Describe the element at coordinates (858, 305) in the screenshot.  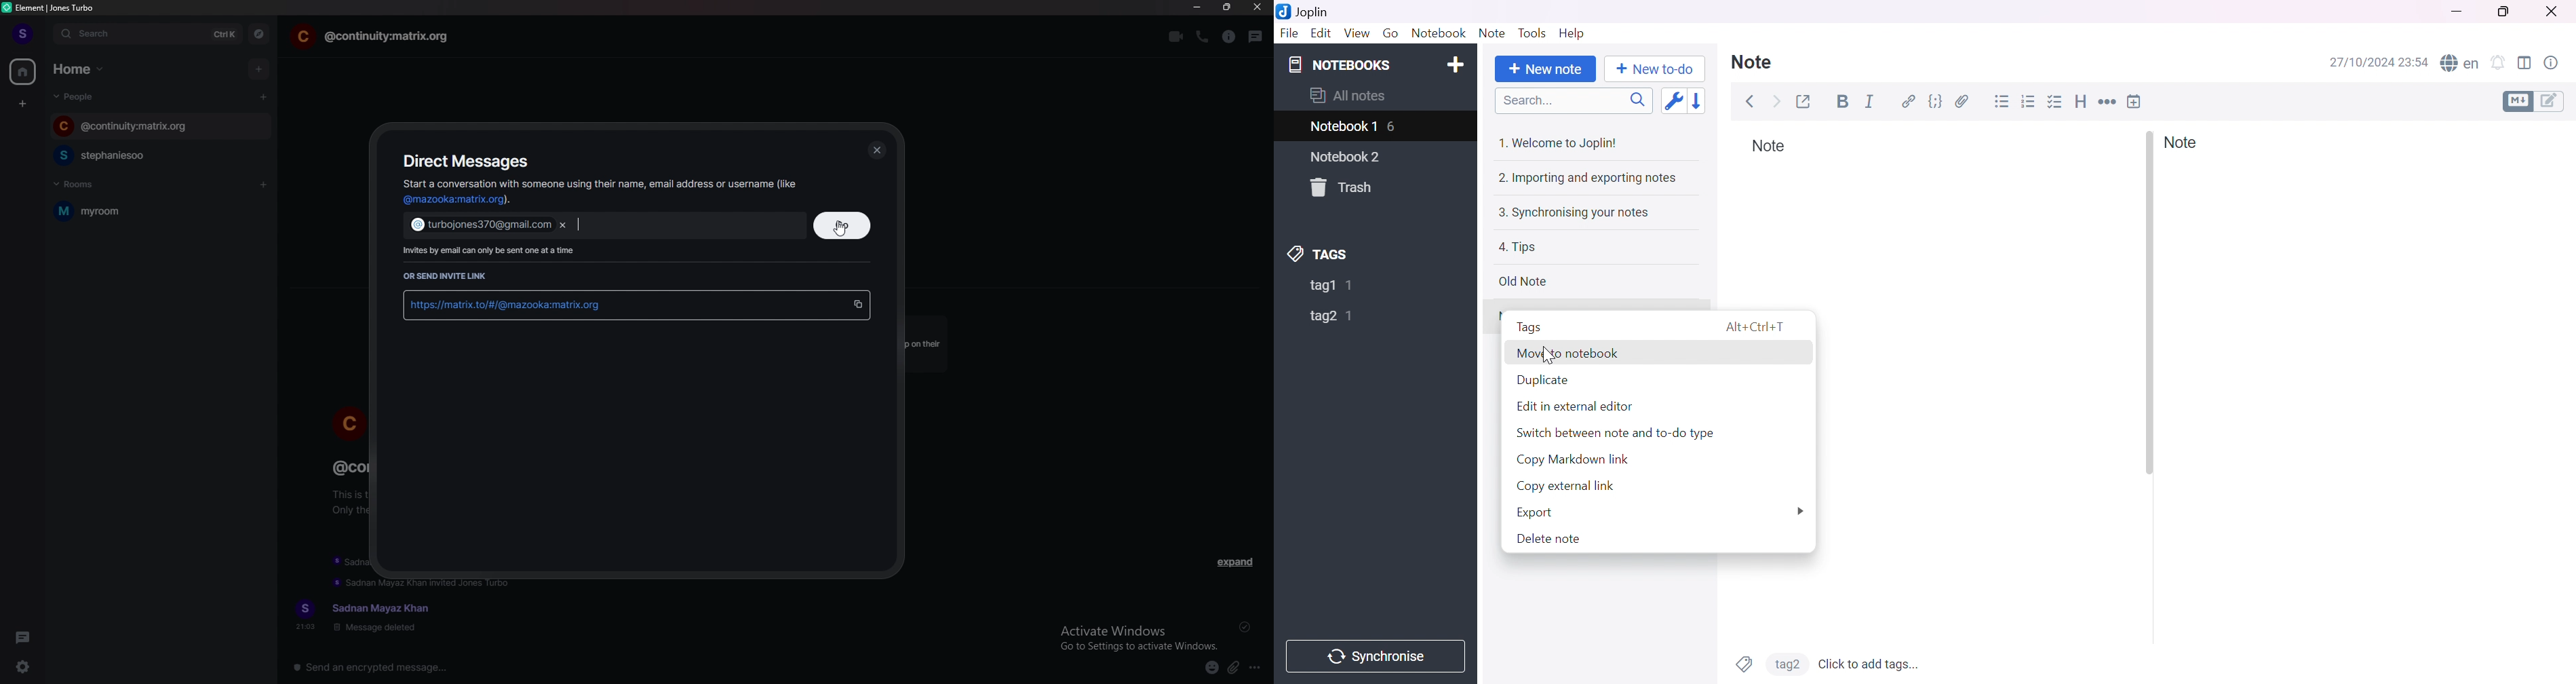
I see `copy` at that location.